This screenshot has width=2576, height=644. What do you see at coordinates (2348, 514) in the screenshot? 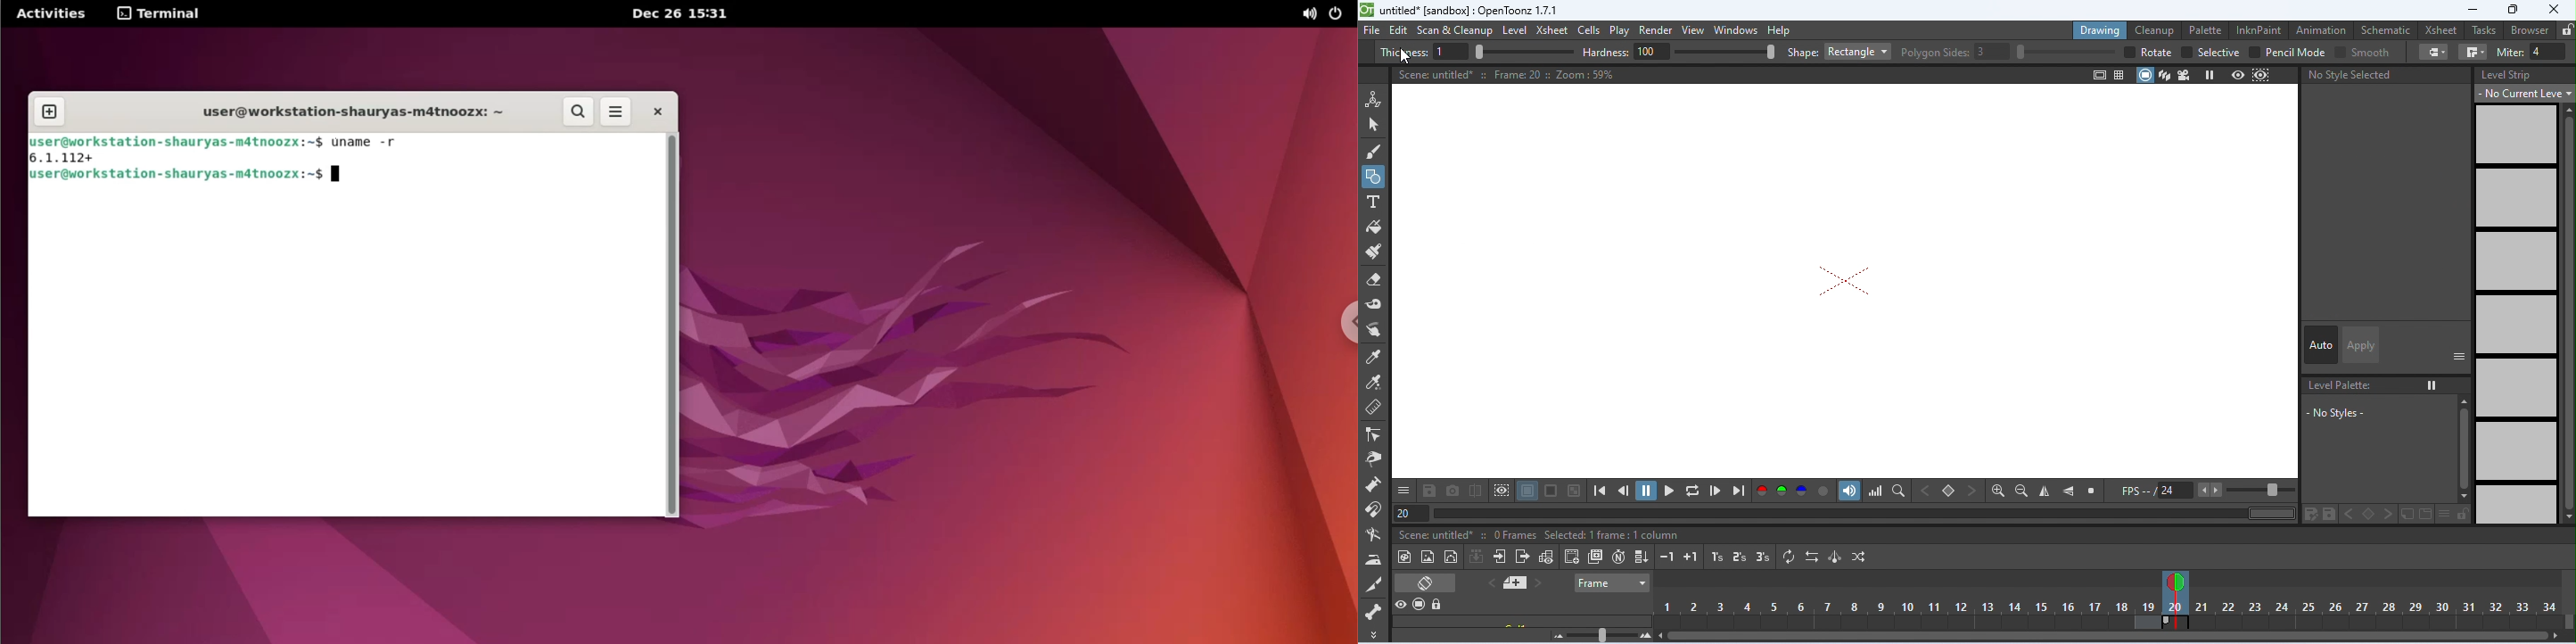
I see `color change in previous key` at bounding box center [2348, 514].